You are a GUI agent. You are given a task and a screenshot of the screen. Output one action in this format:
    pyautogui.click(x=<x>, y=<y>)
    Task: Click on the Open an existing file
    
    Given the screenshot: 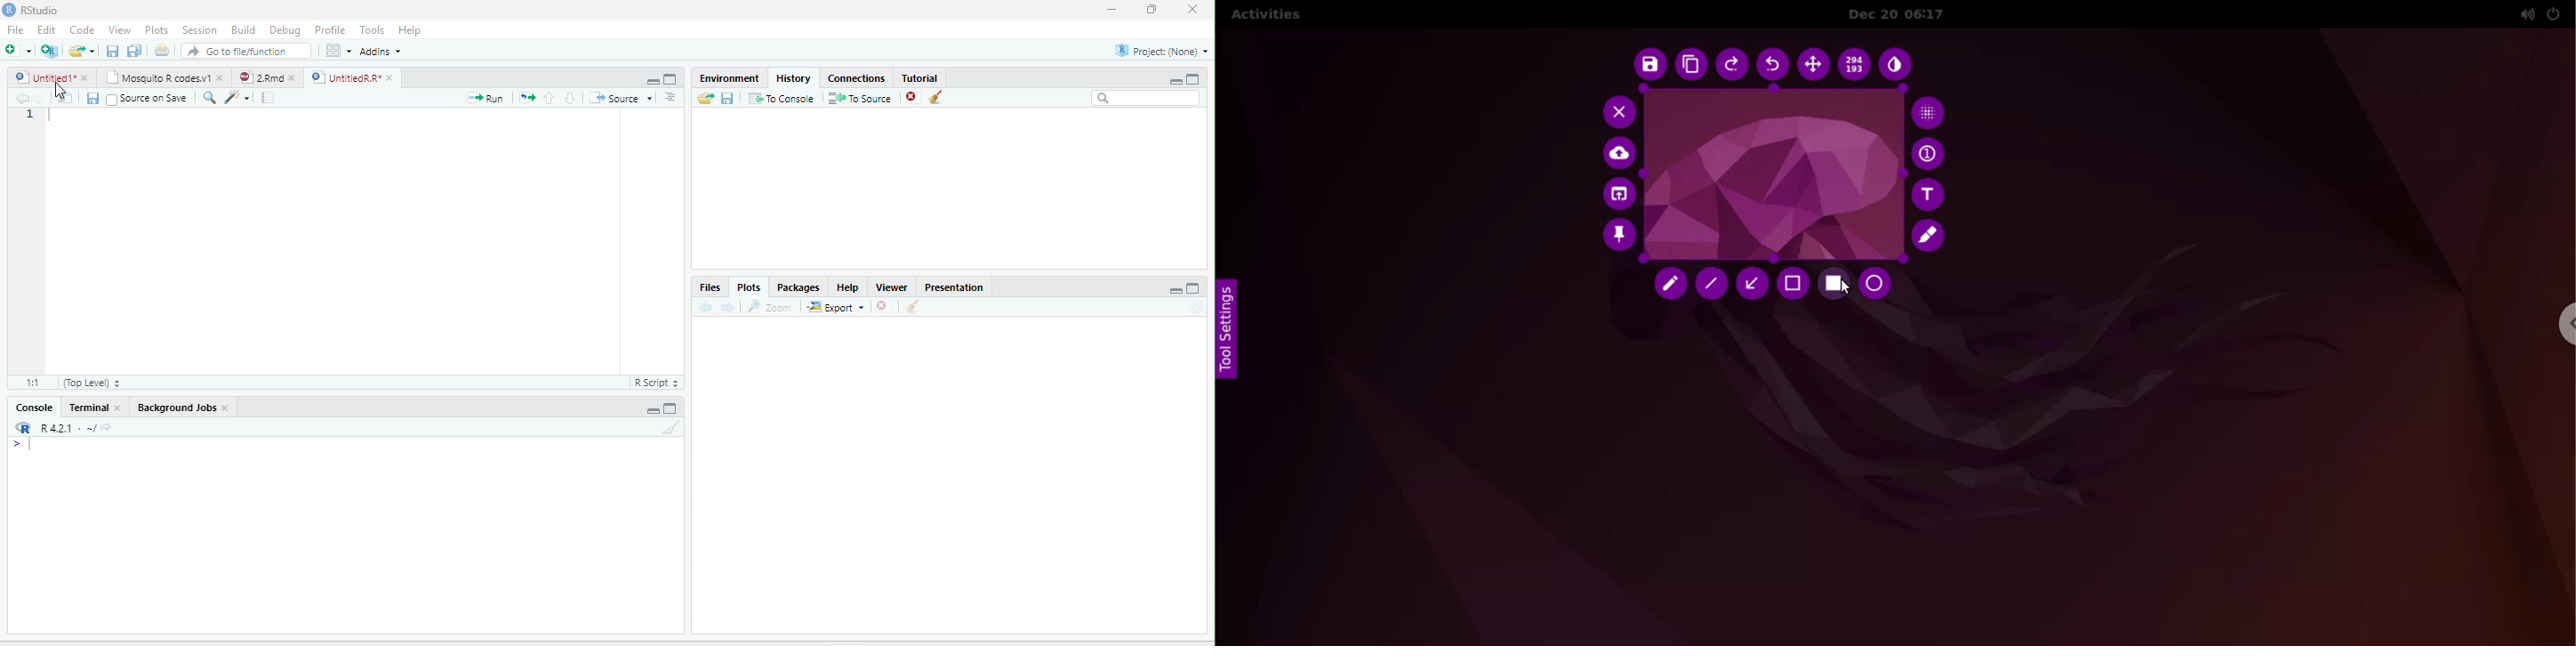 What is the action you would take?
    pyautogui.click(x=76, y=50)
    